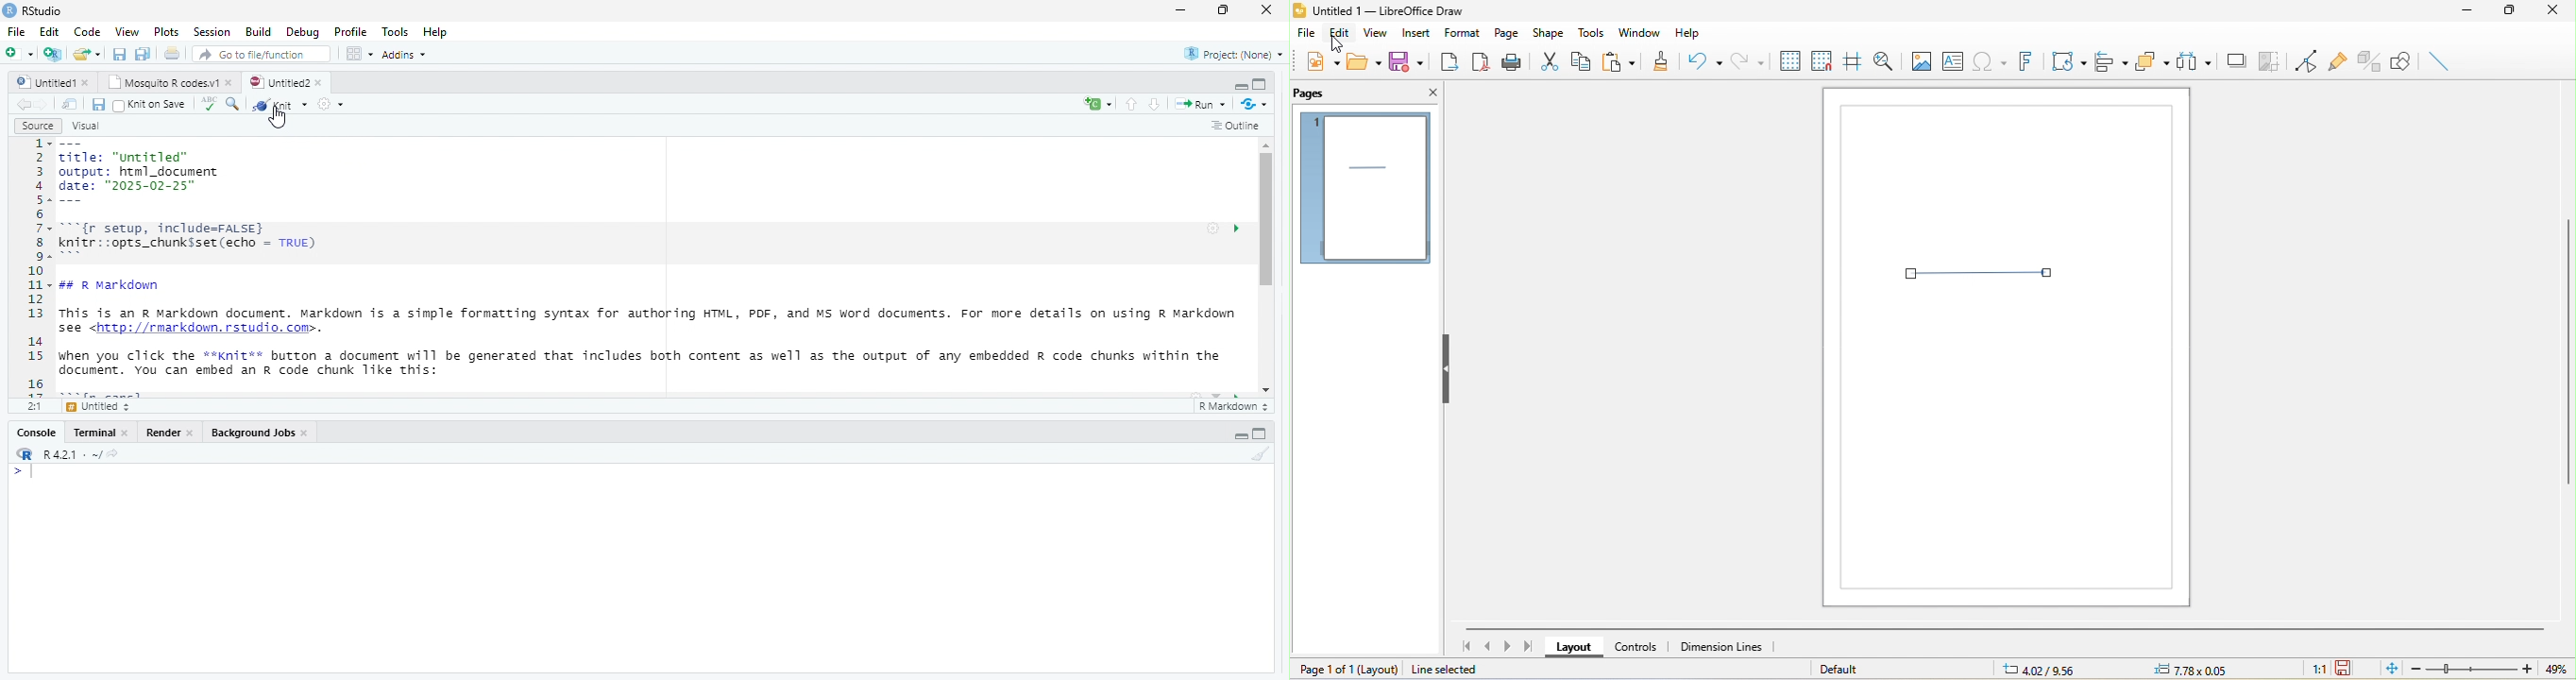 The image size is (2576, 700). What do you see at coordinates (2440, 61) in the screenshot?
I see `insert line` at bounding box center [2440, 61].